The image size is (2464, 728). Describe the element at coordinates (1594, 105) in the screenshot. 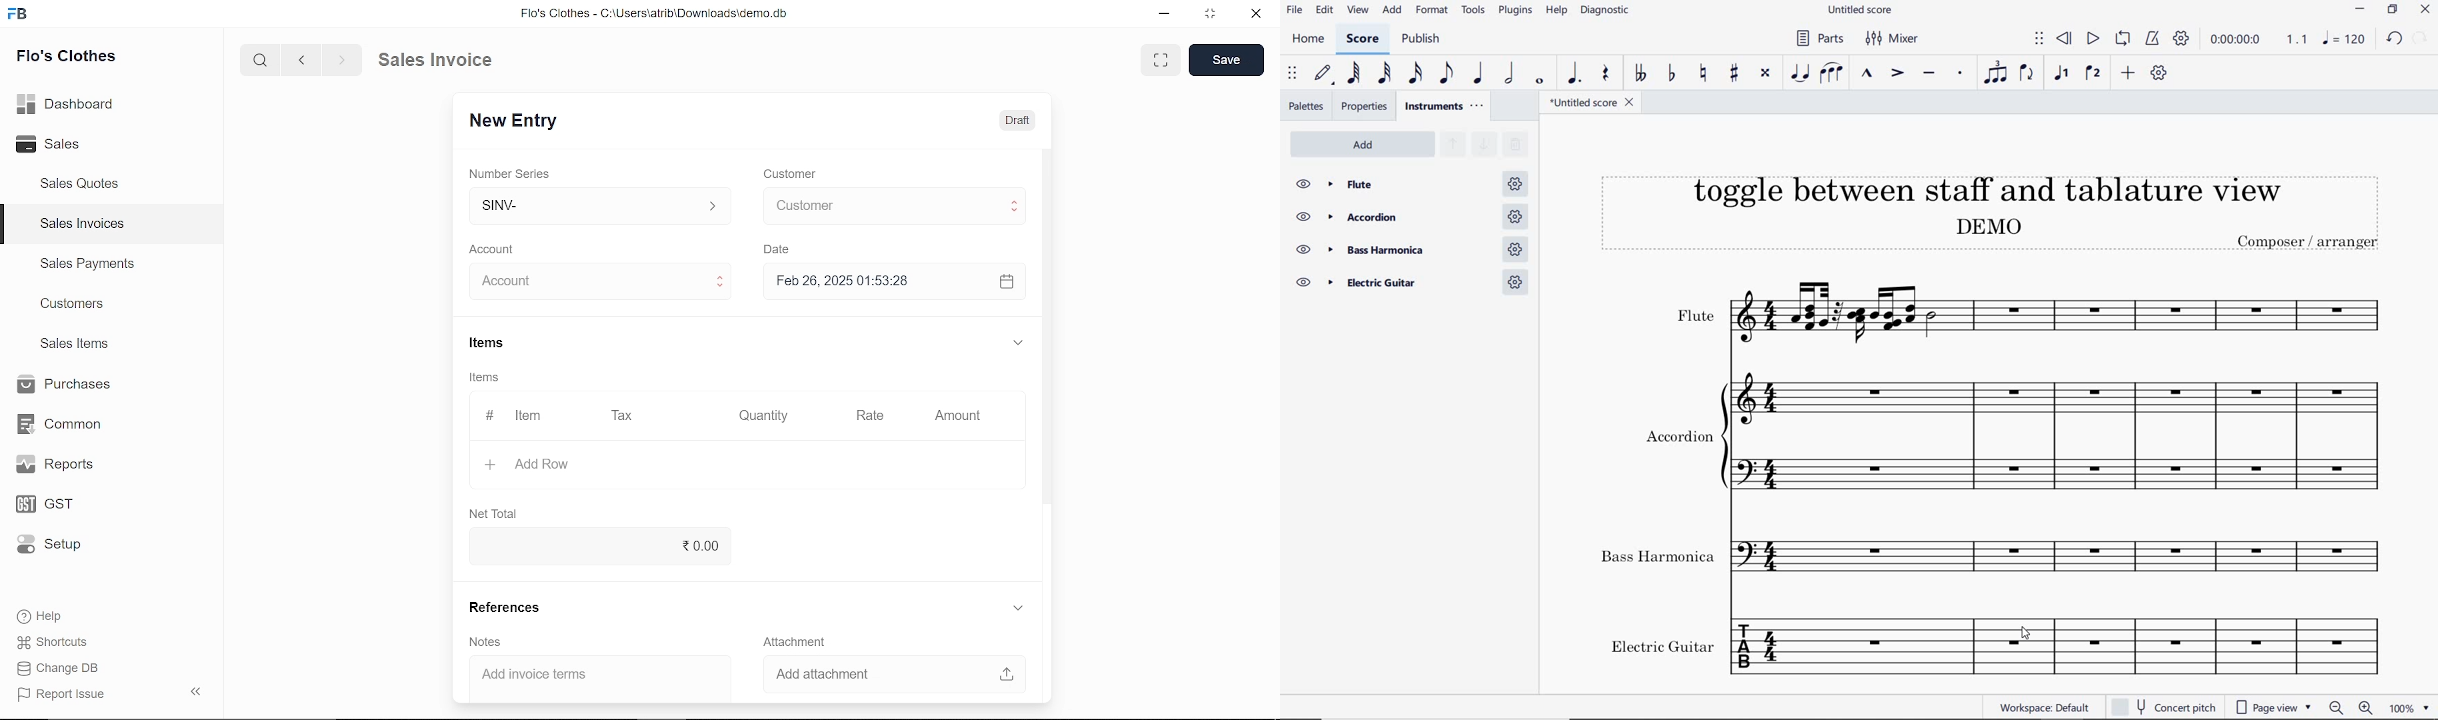

I see `file name` at that location.